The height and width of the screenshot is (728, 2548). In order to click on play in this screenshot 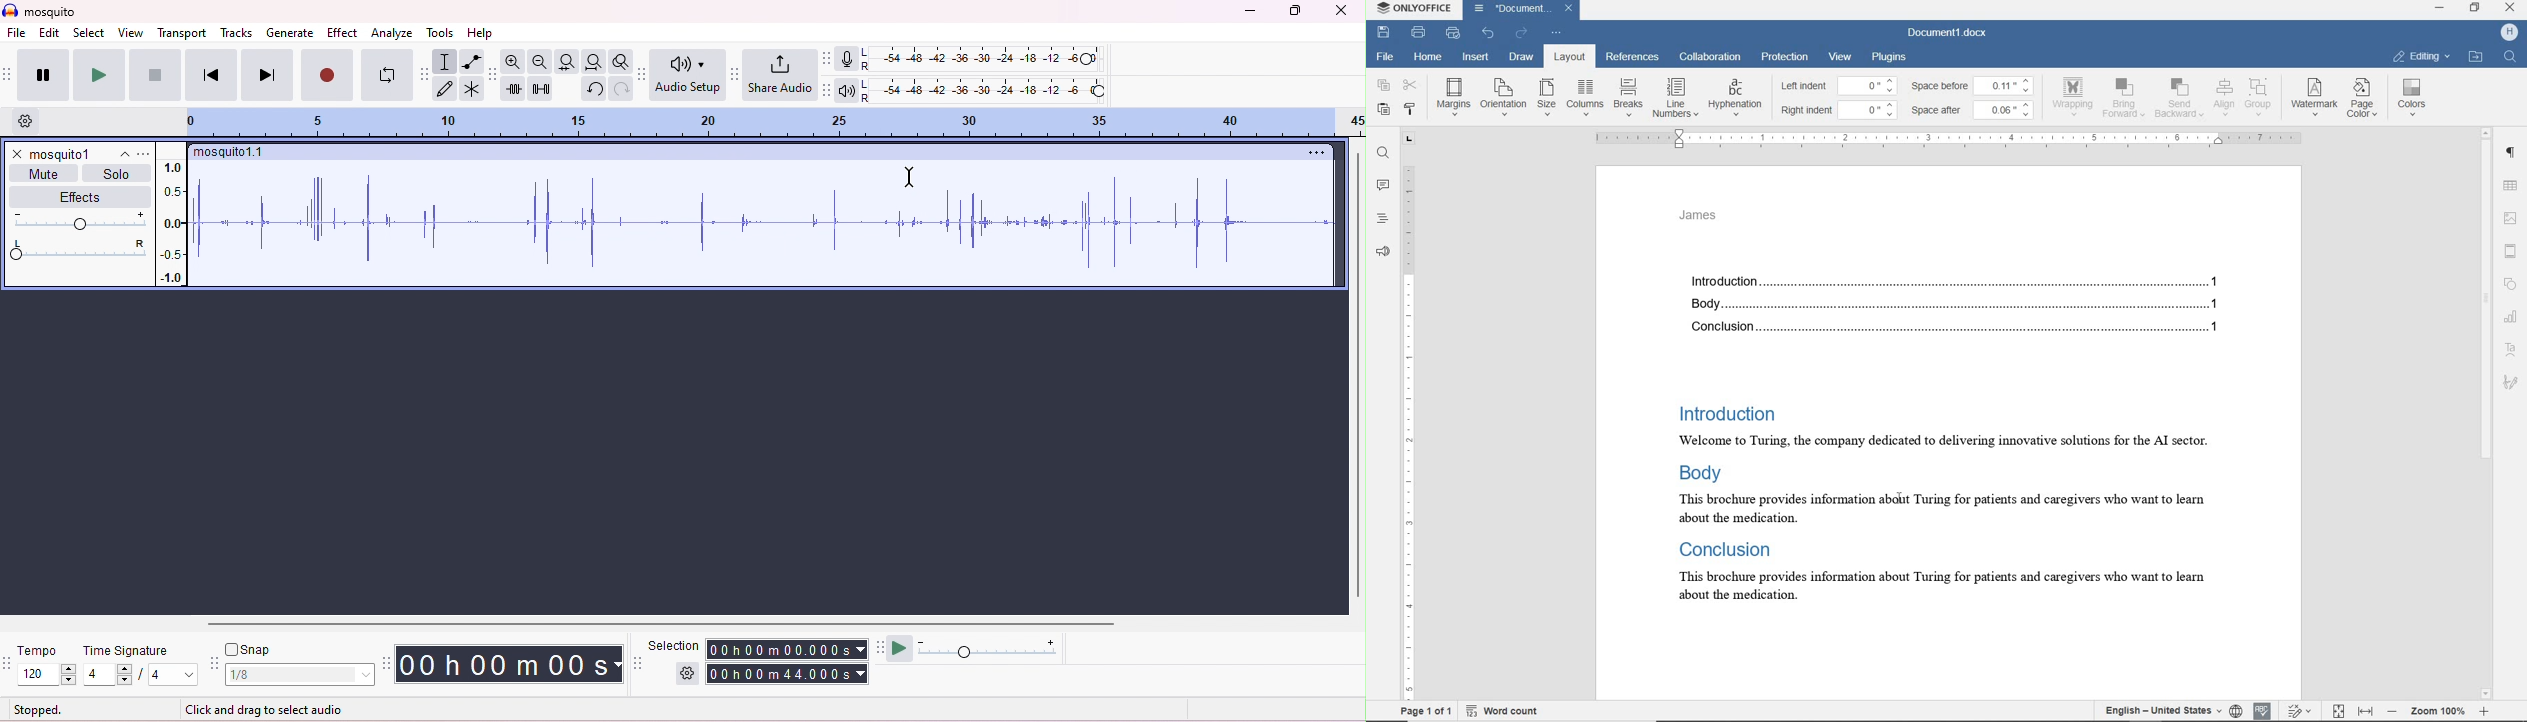, I will do `click(97, 74)`.